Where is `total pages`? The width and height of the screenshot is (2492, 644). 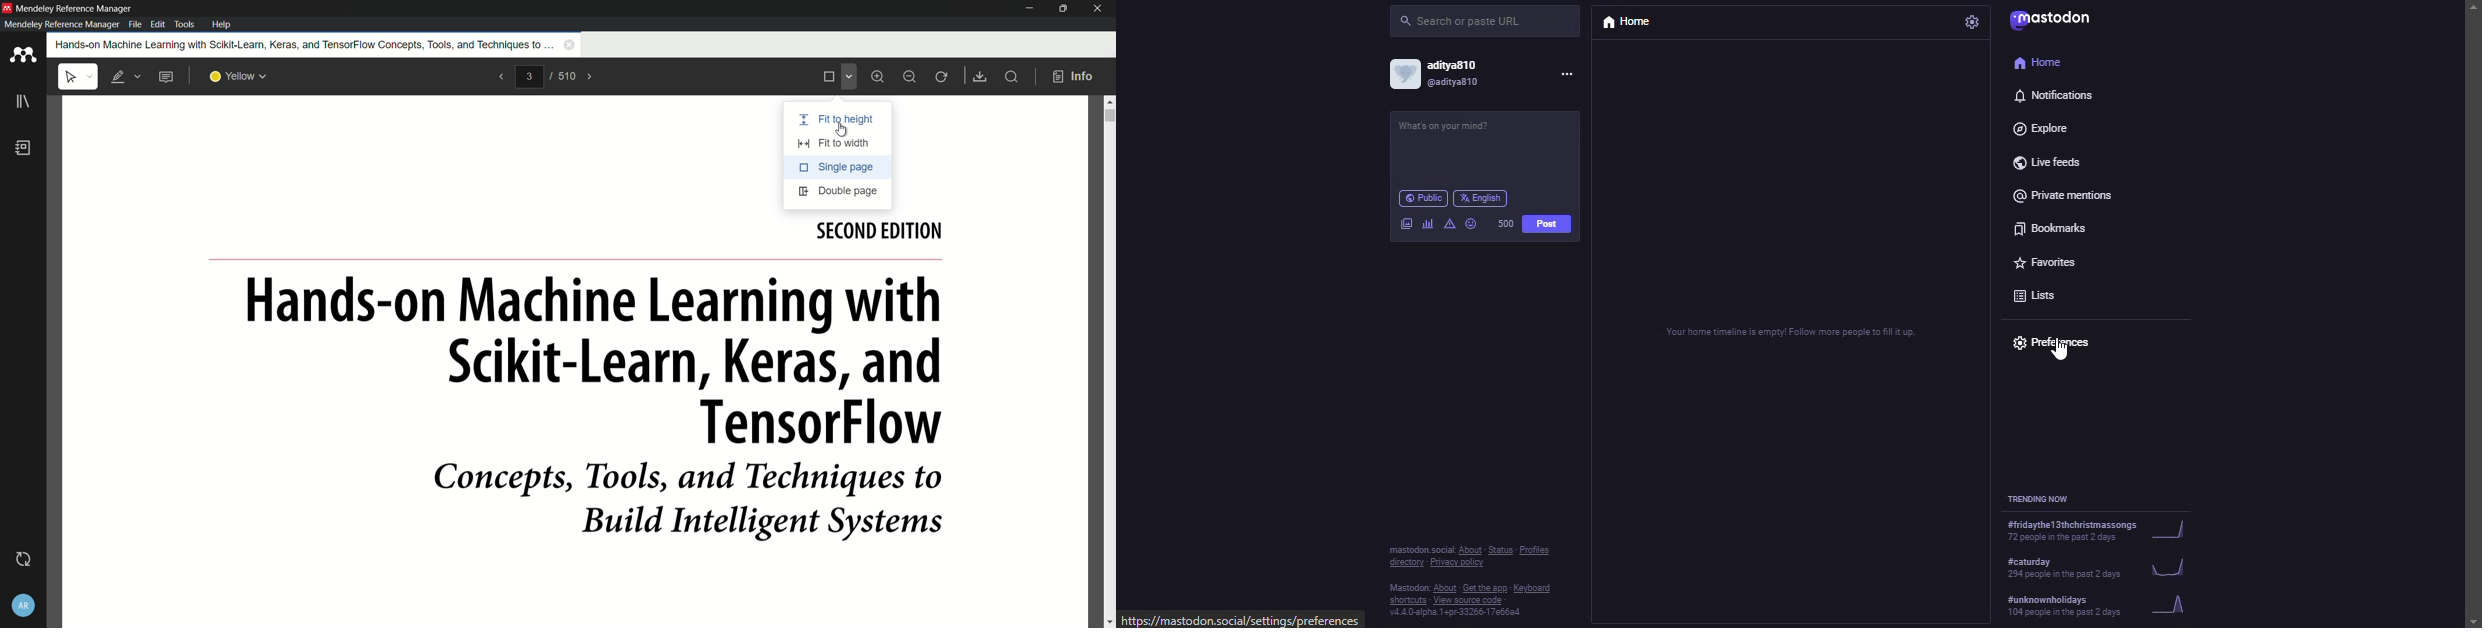
total pages is located at coordinates (568, 77).